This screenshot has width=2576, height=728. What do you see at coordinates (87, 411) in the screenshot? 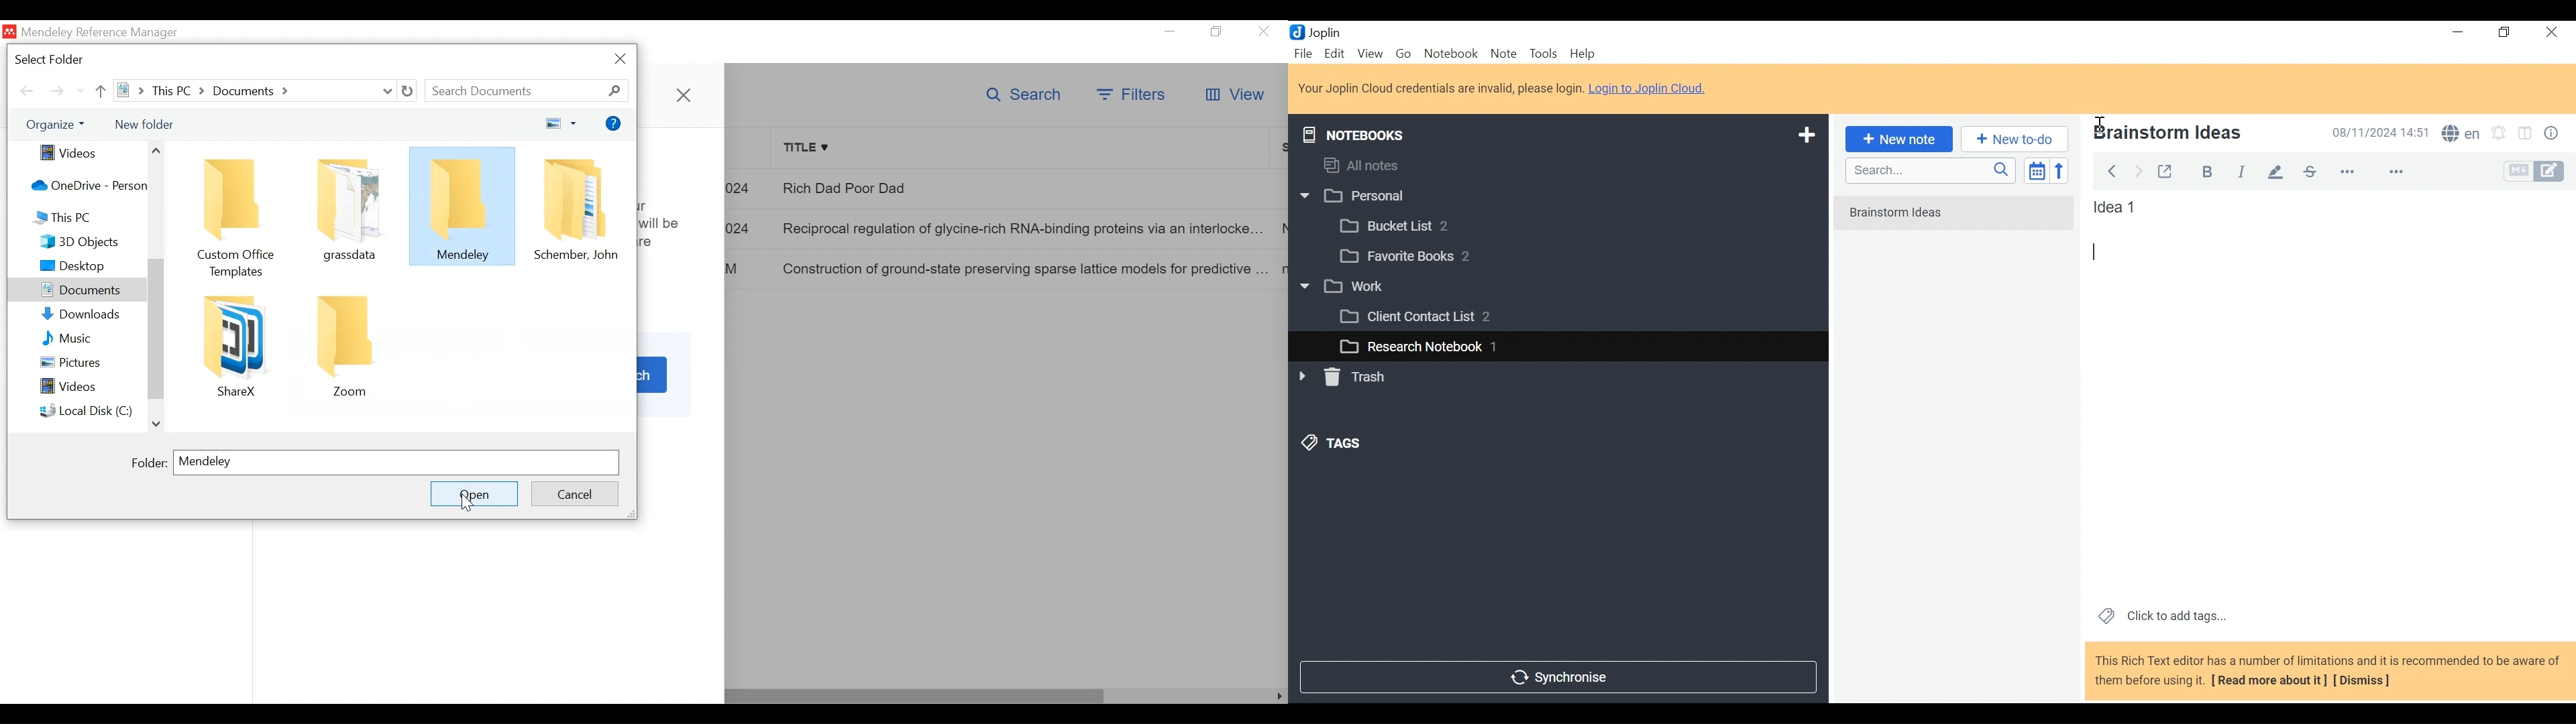
I see `Local Disk (C:)` at bounding box center [87, 411].